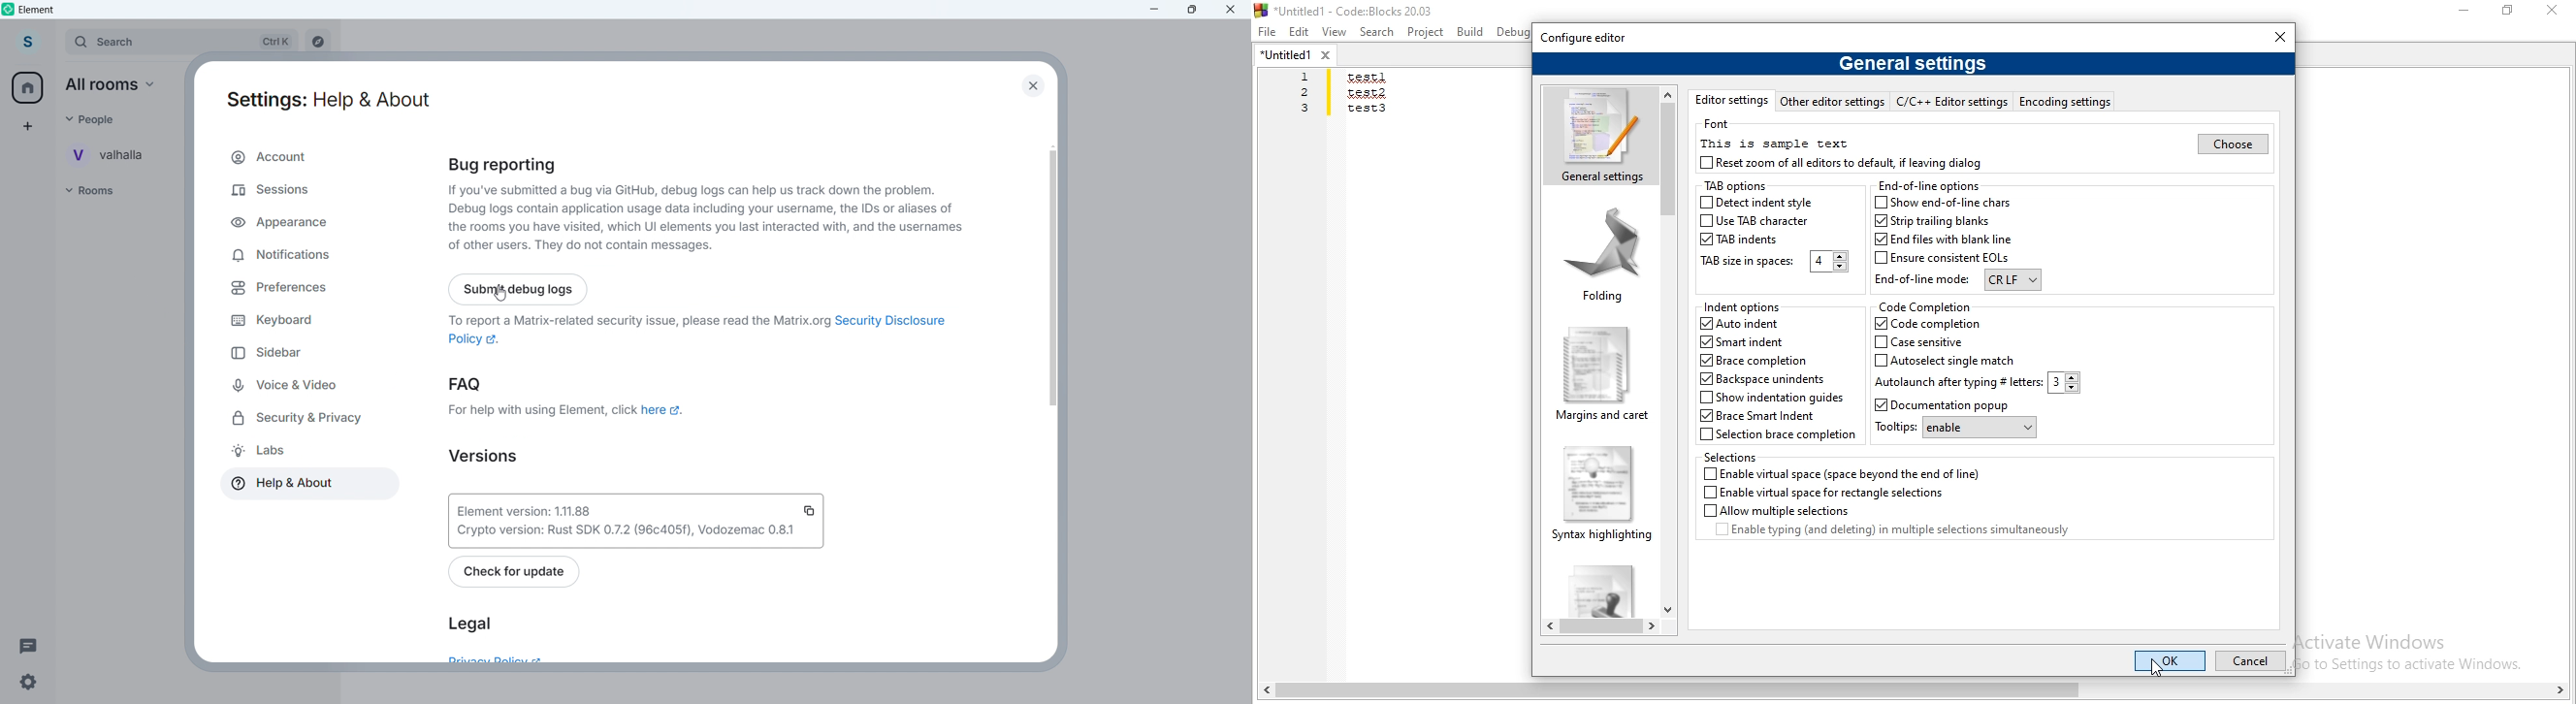 The height and width of the screenshot is (728, 2576). I want to click on Bug reporting , so click(507, 166).